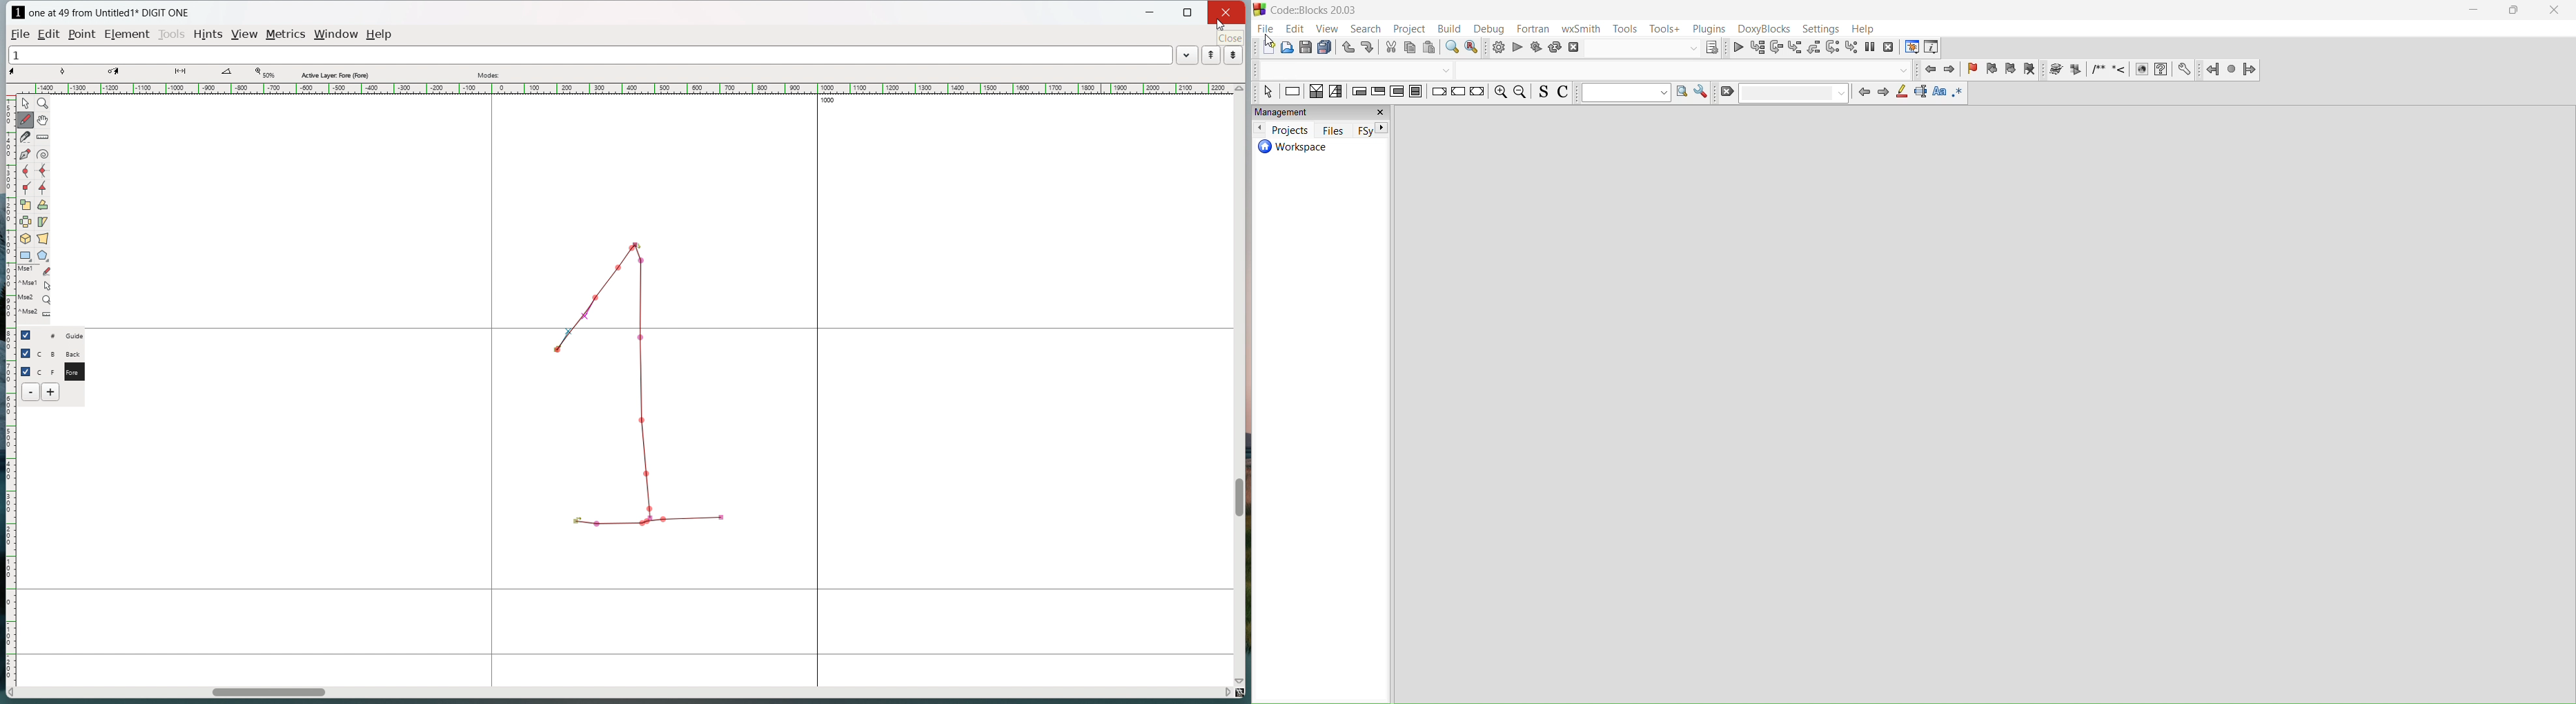 This screenshot has height=728, width=2576. Describe the element at coordinates (633, 379) in the screenshot. I see `Complete Sketching 1` at that location.